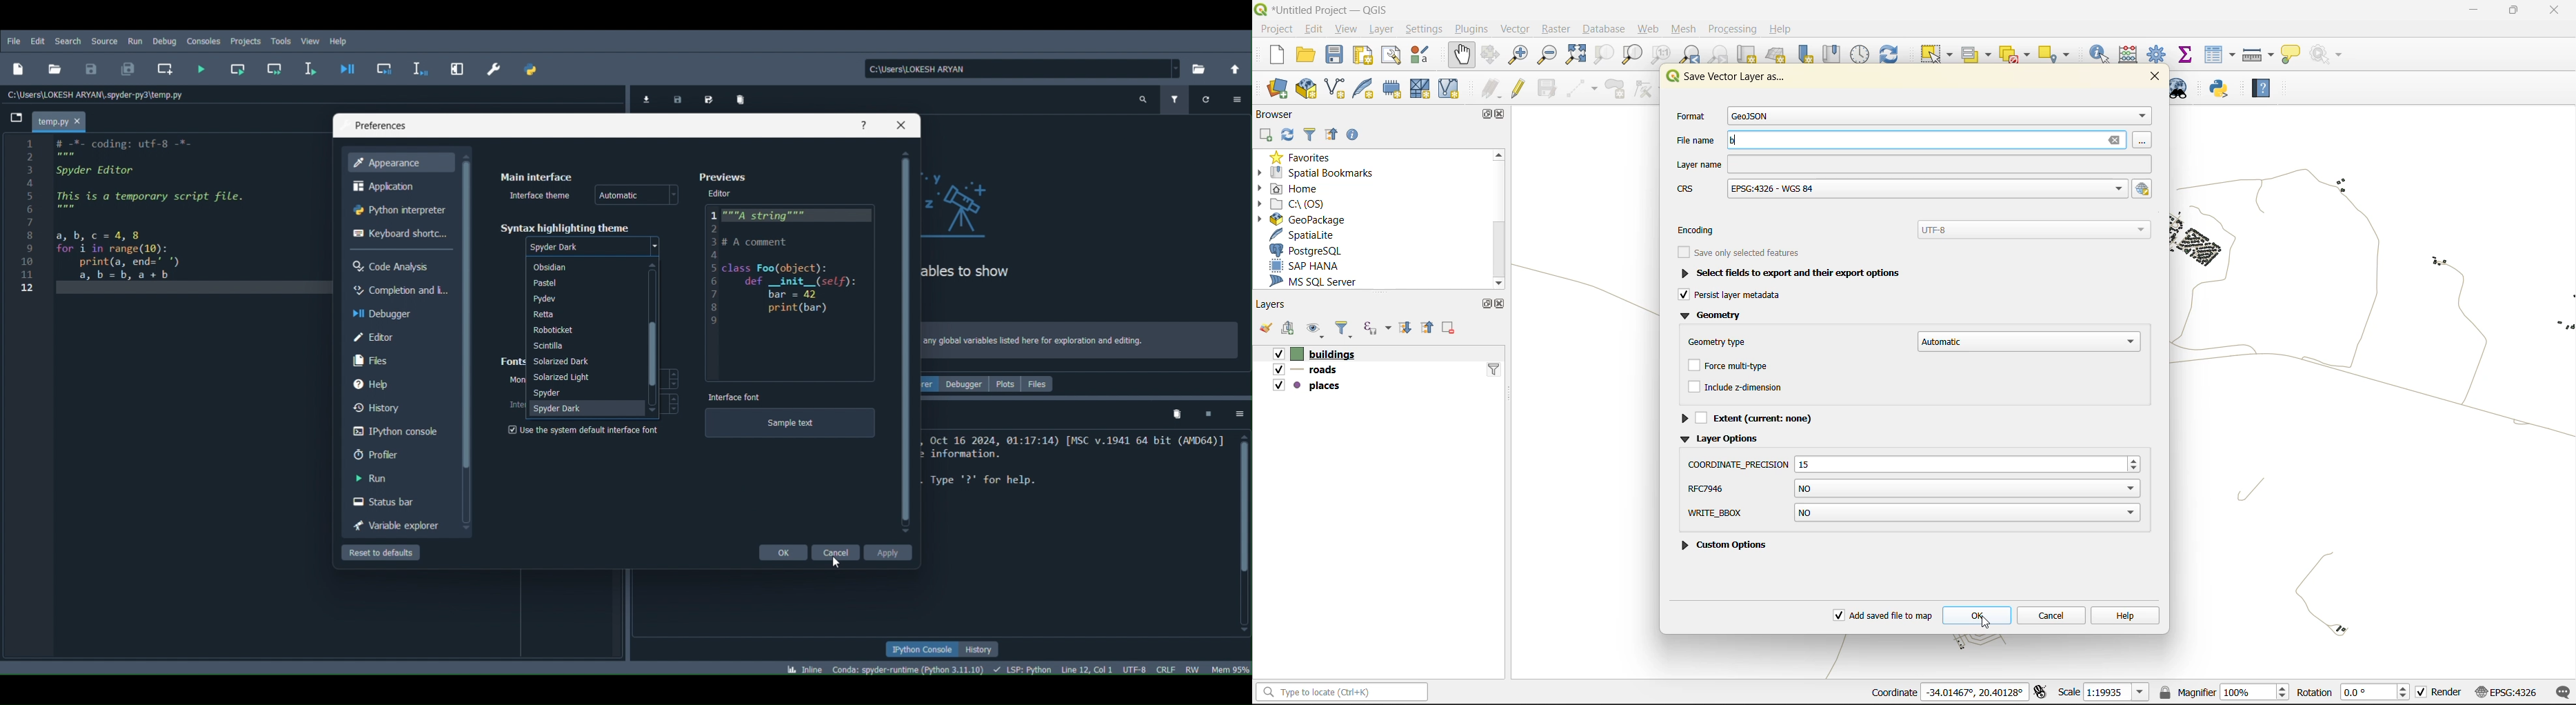 This screenshot has width=2576, height=728. I want to click on sap hana, so click(1321, 266).